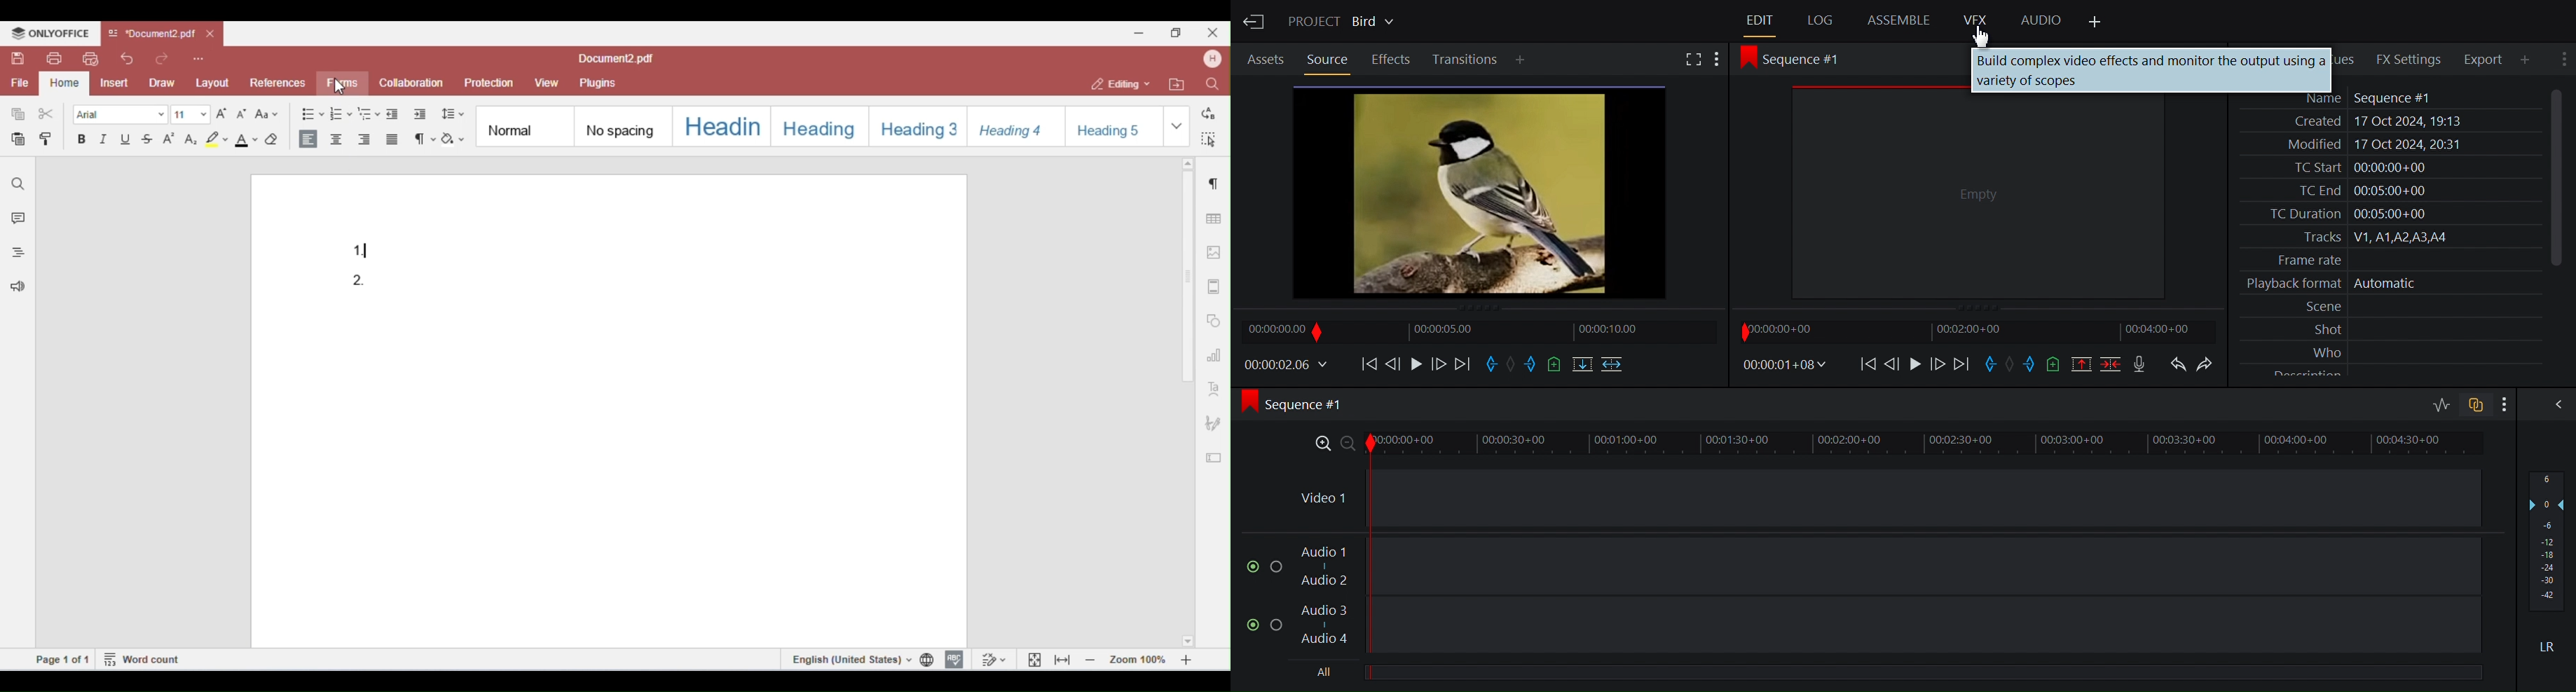 The height and width of the screenshot is (700, 2576). What do you see at coordinates (1553, 366) in the screenshot?
I see `Add cue` at bounding box center [1553, 366].